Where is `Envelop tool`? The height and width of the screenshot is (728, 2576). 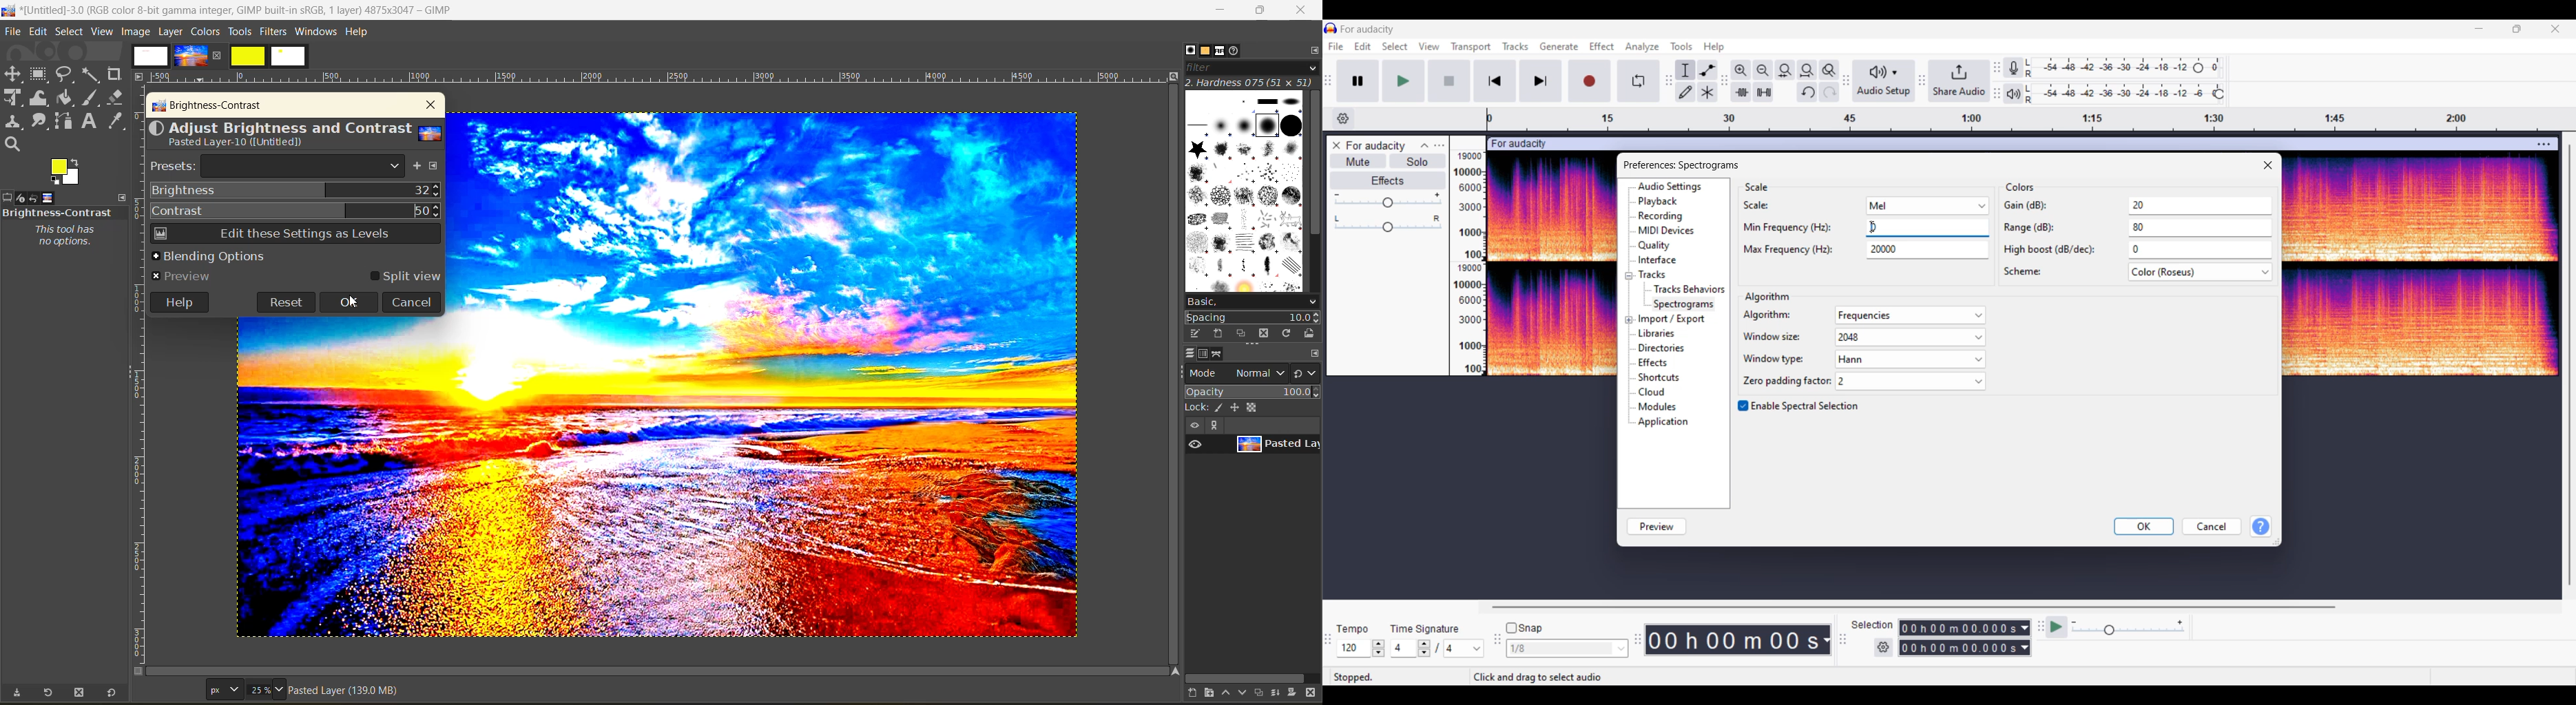
Envelop tool is located at coordinates (1708, 70).